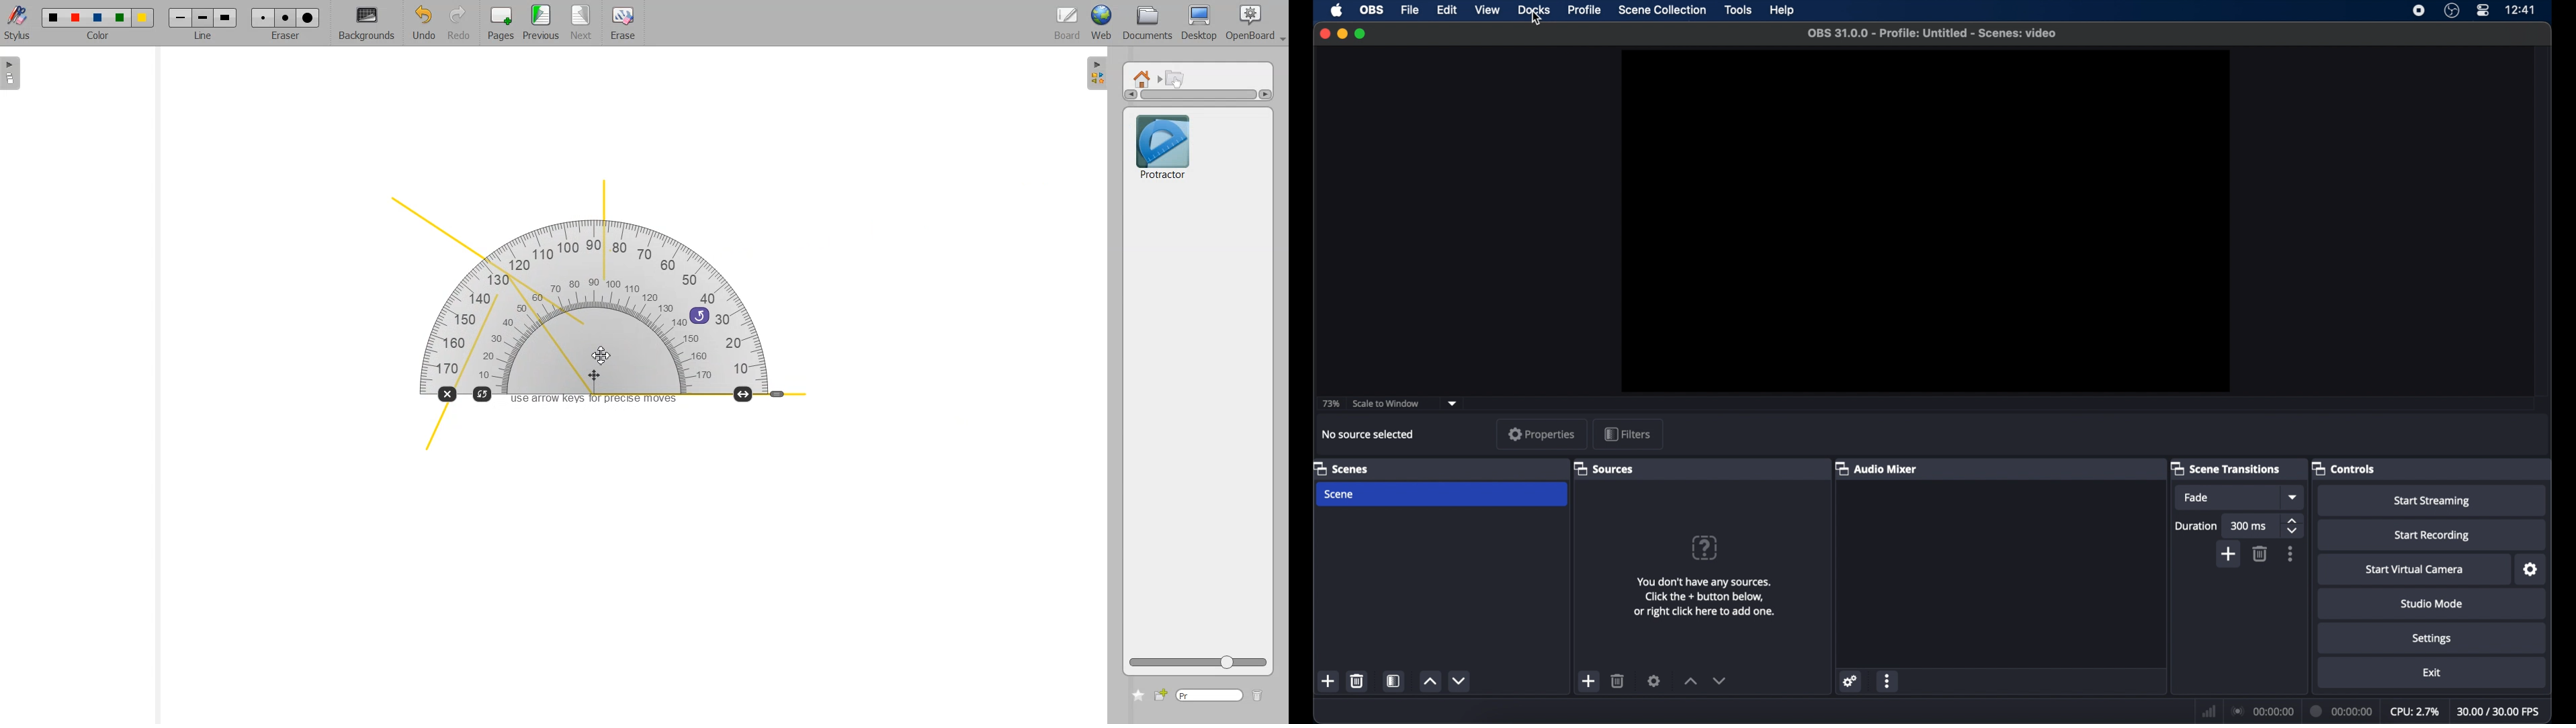 The image size is (2576, 728). I want to click on 00:00:00, so click(2262, 712).